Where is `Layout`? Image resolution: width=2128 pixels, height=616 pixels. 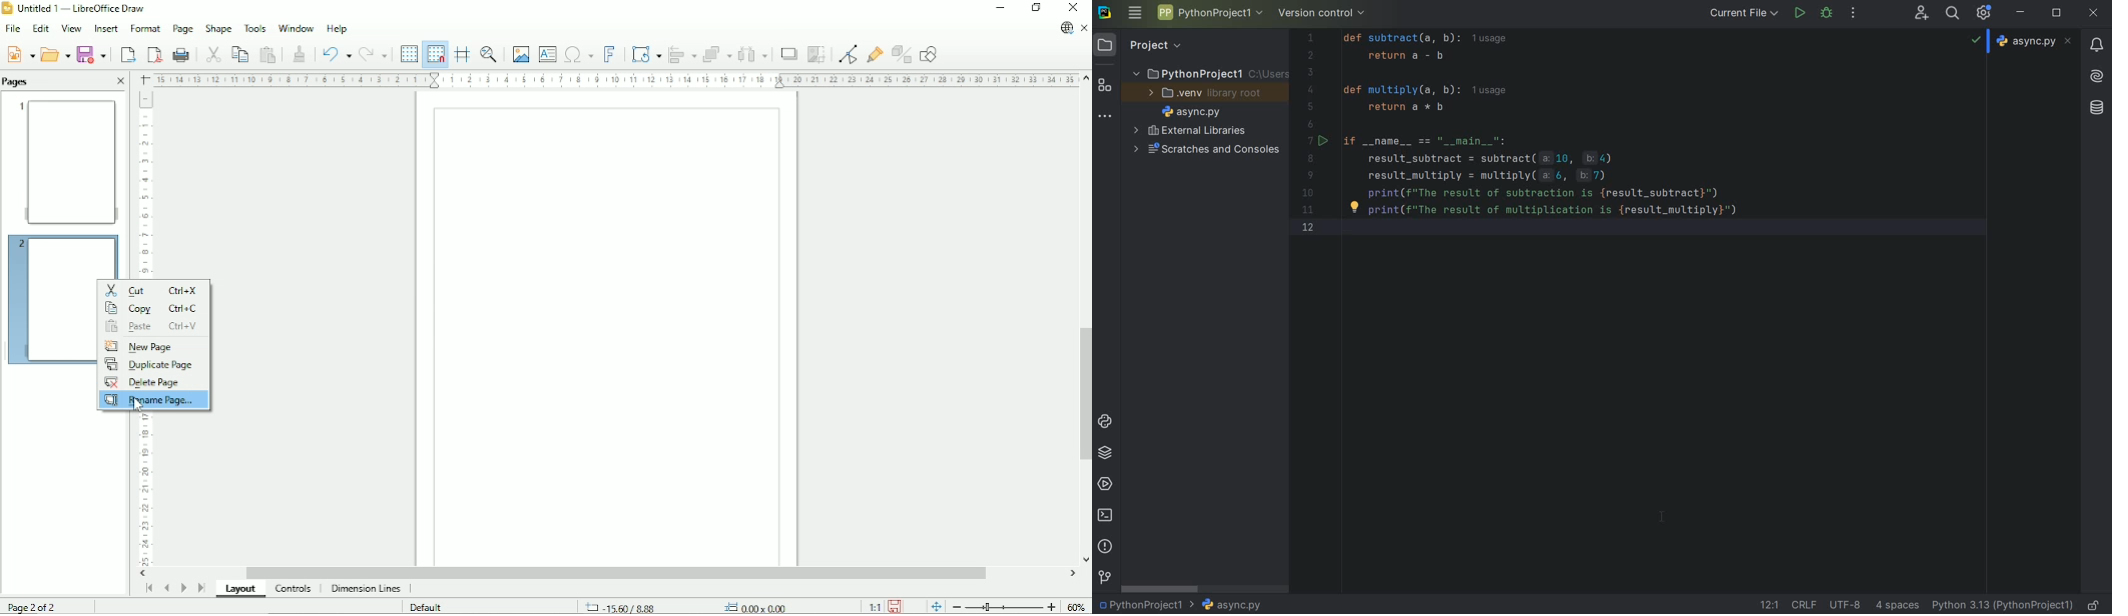 Layout is located at coordinates (243, 590).